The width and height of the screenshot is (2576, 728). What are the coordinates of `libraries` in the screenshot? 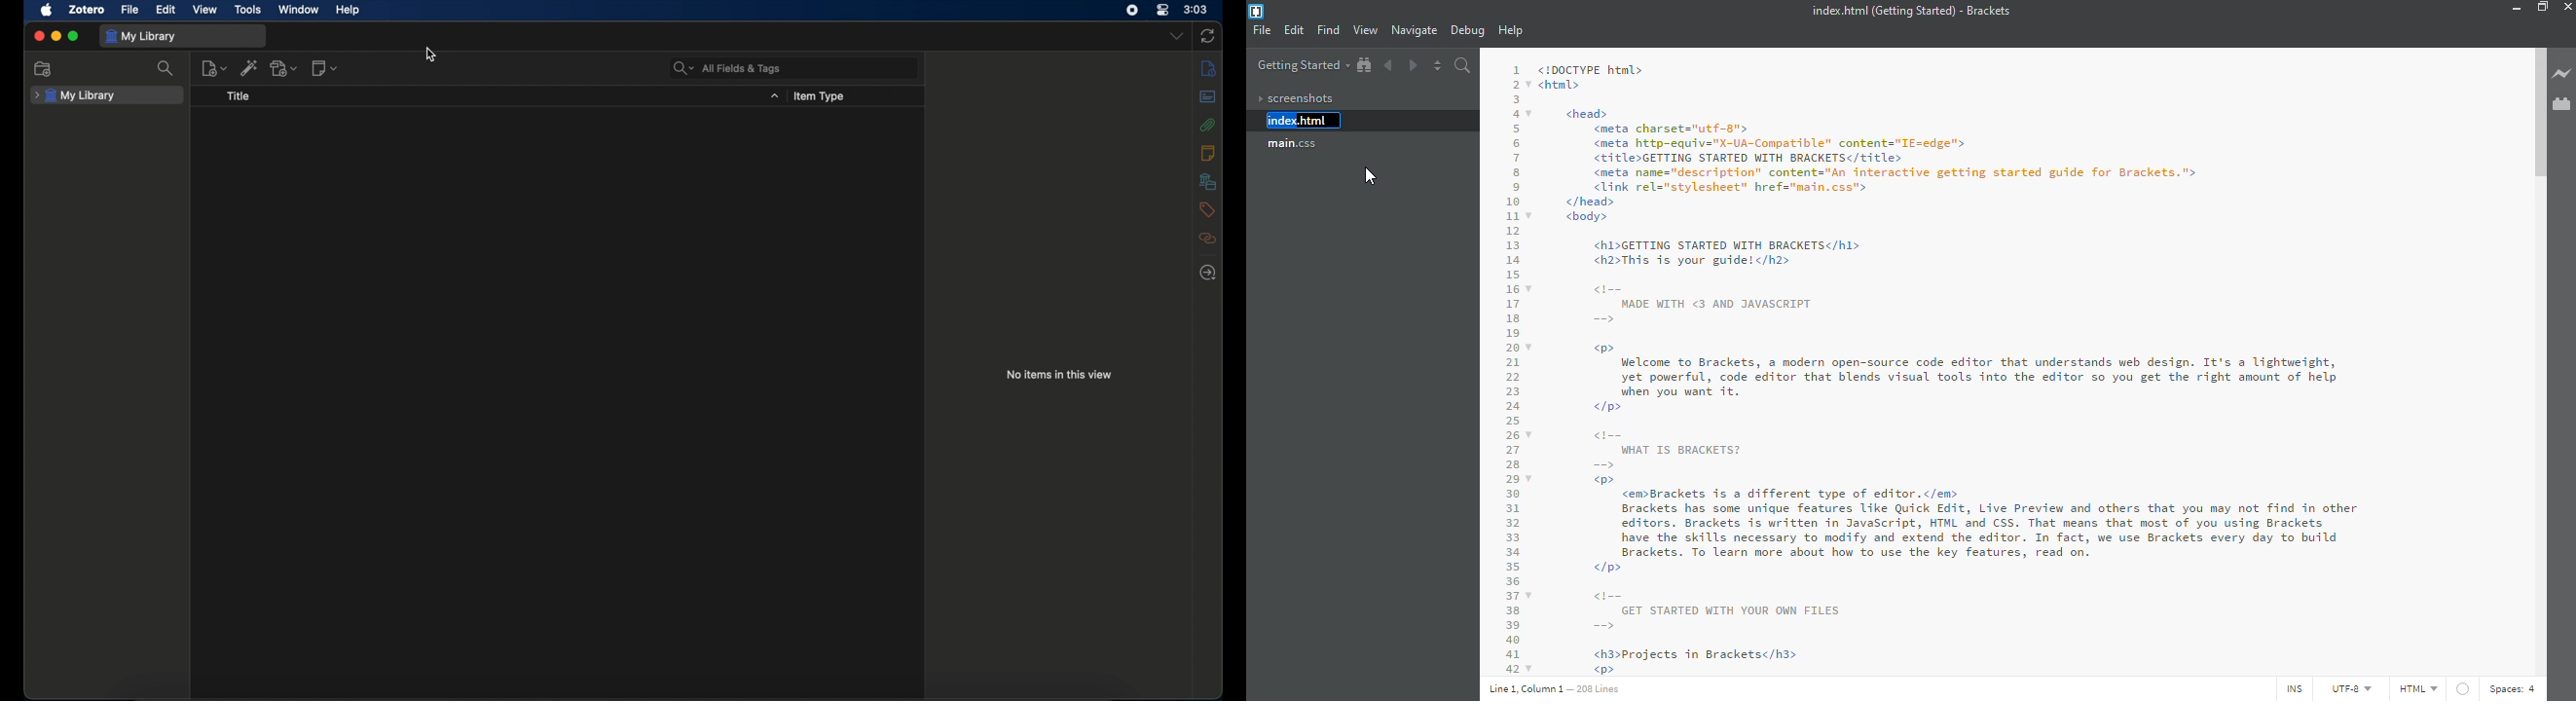 It's located at (1210, 181).